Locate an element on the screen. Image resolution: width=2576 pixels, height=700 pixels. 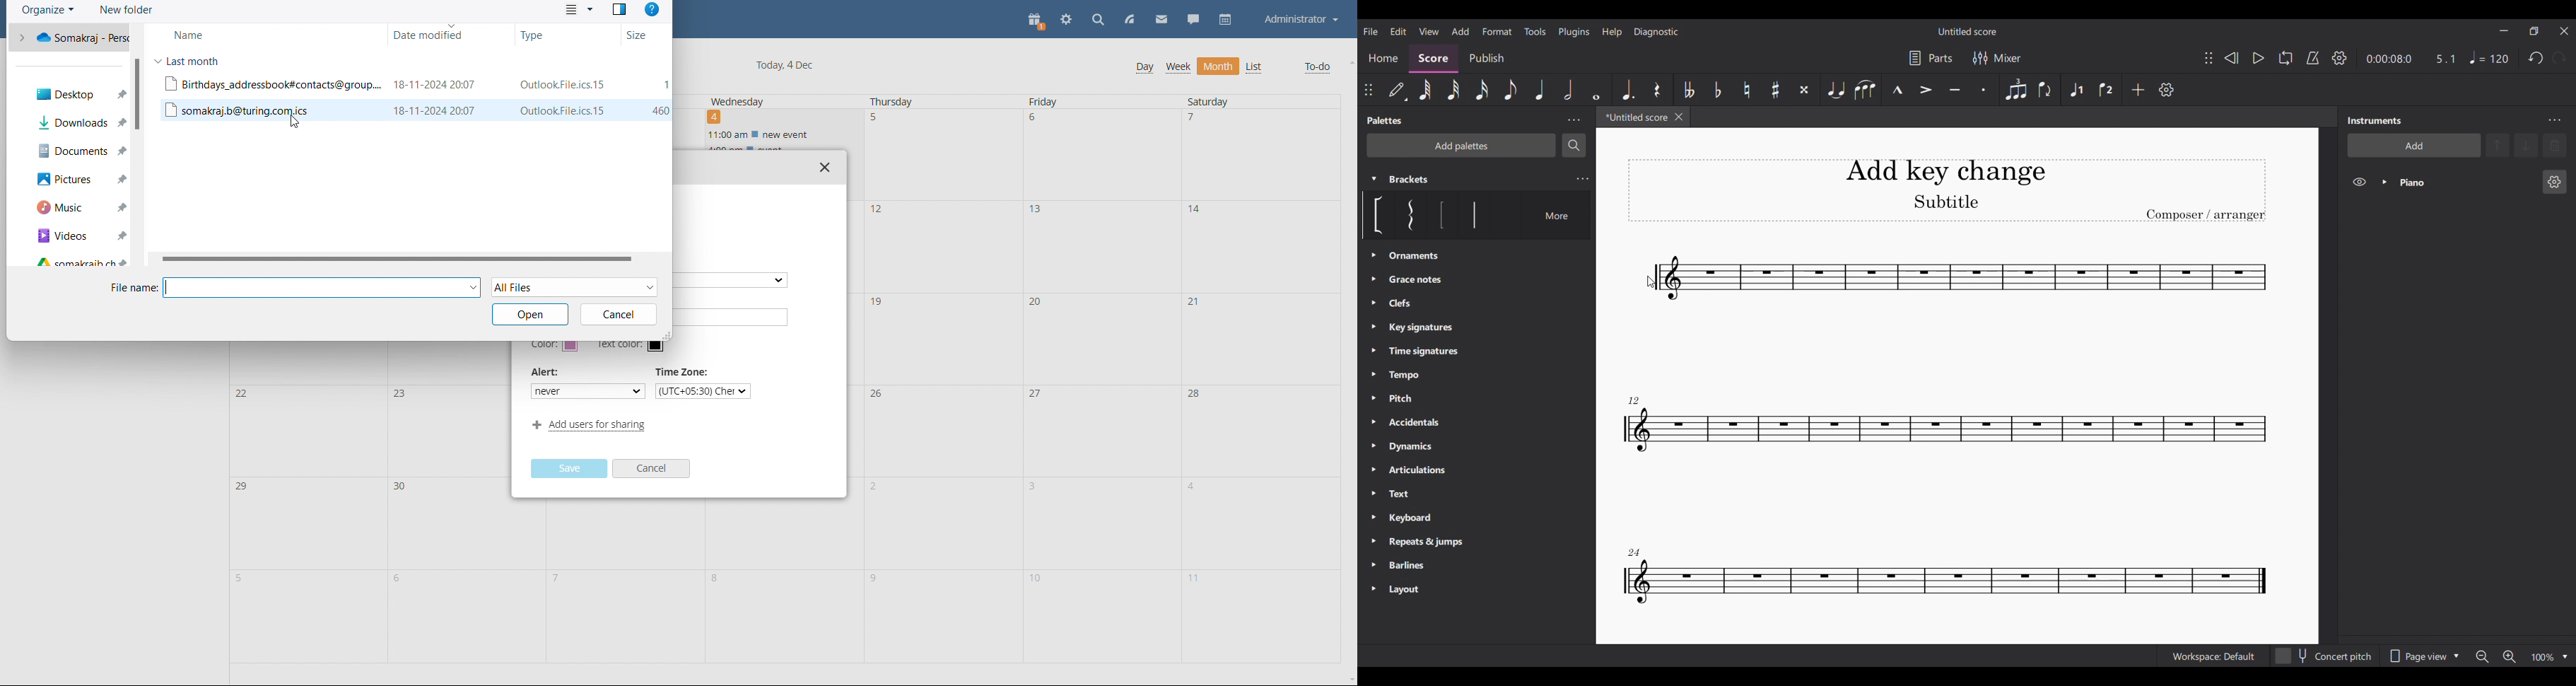
Home section is located at coordinates (1384, 58).